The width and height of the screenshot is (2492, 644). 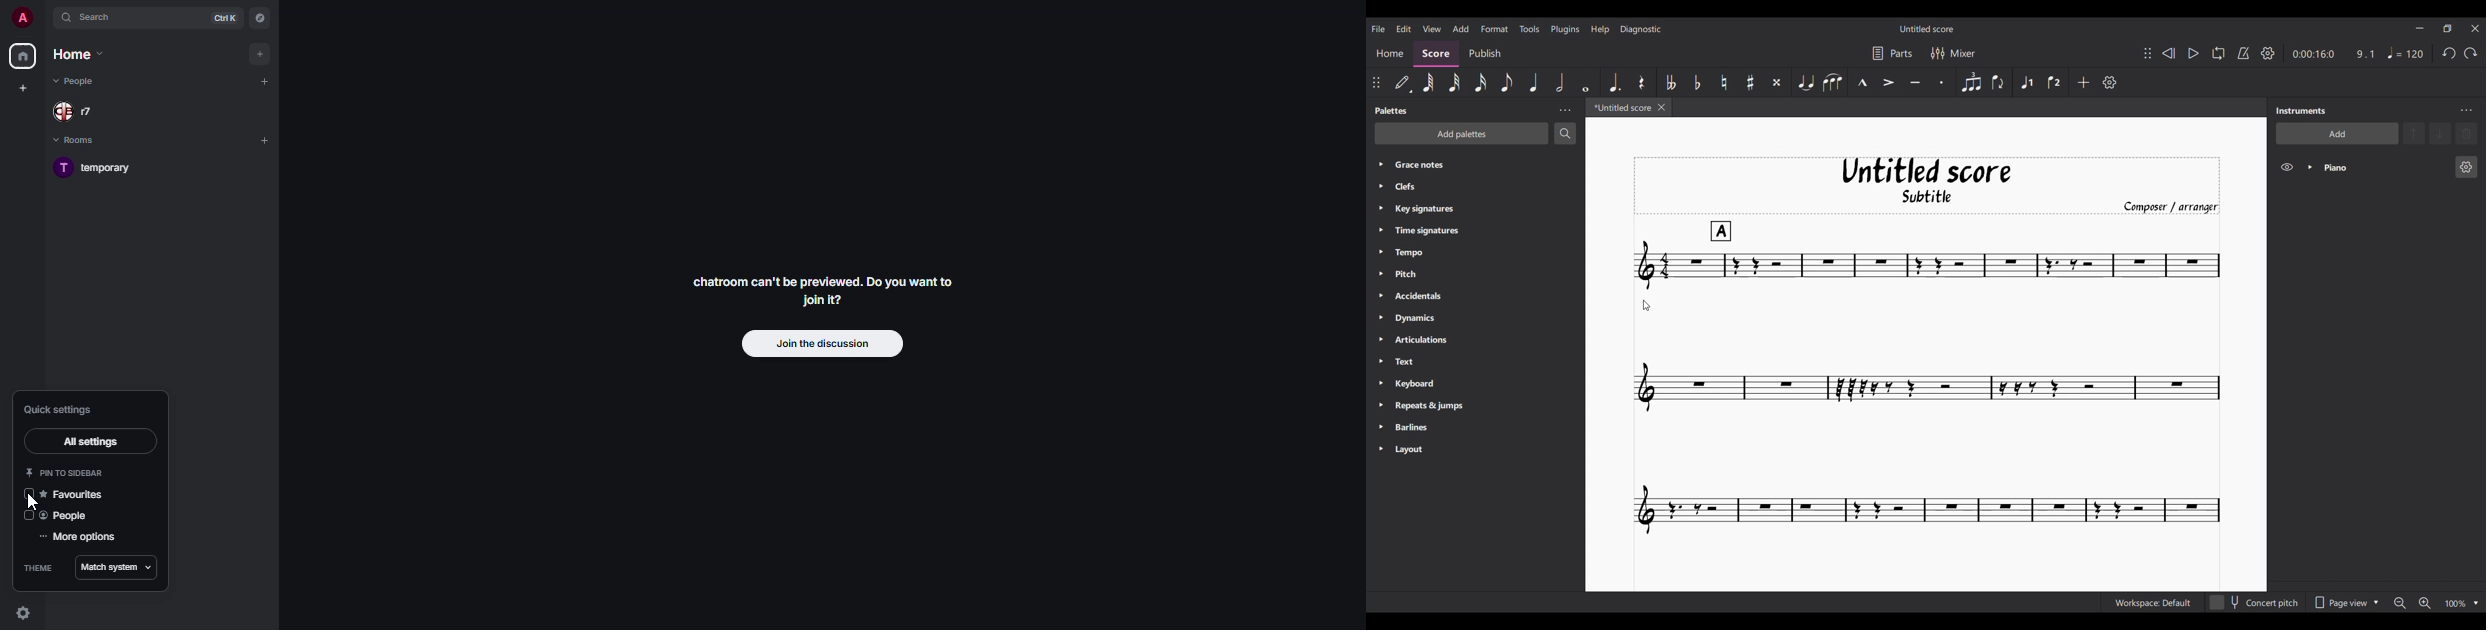 What do you see at coordinates (1460, 29) in the screenshot?
I see `Add menu` at bounding box center [1460, 29].